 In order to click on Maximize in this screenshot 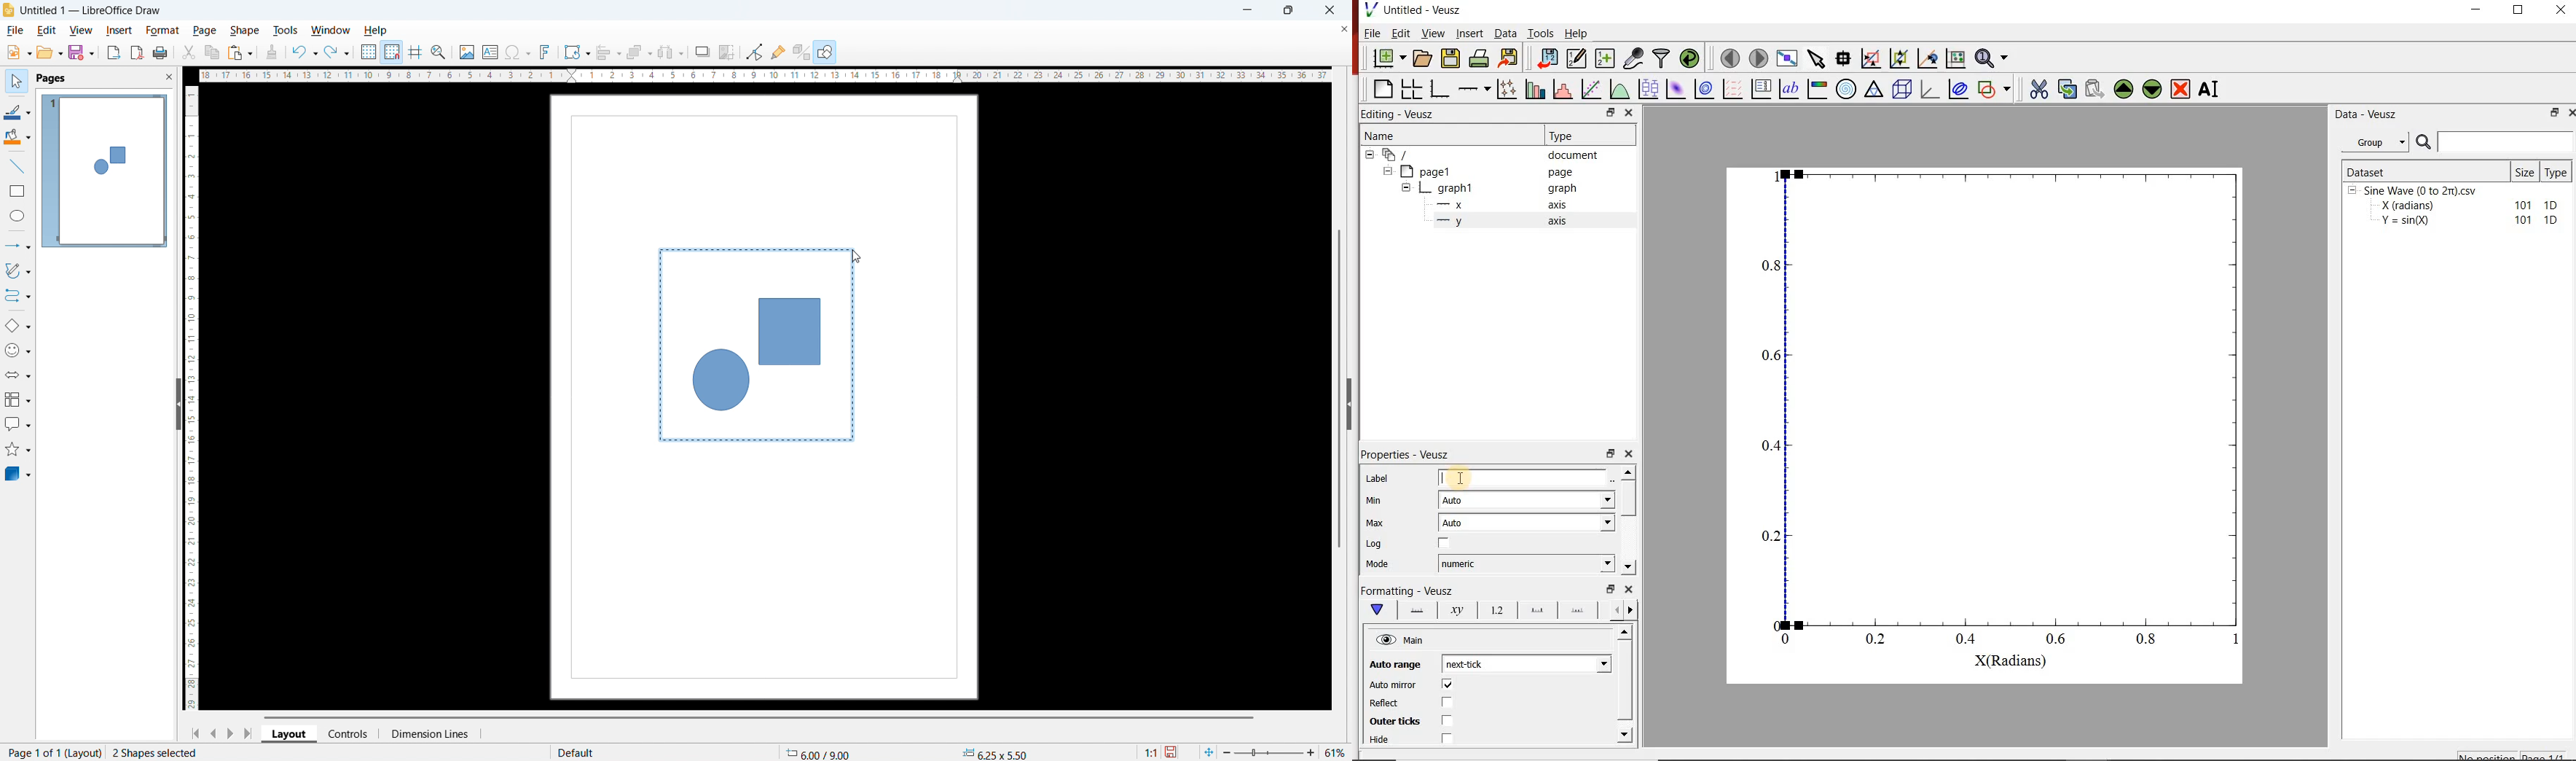, I will do `click(2519, 10)`.